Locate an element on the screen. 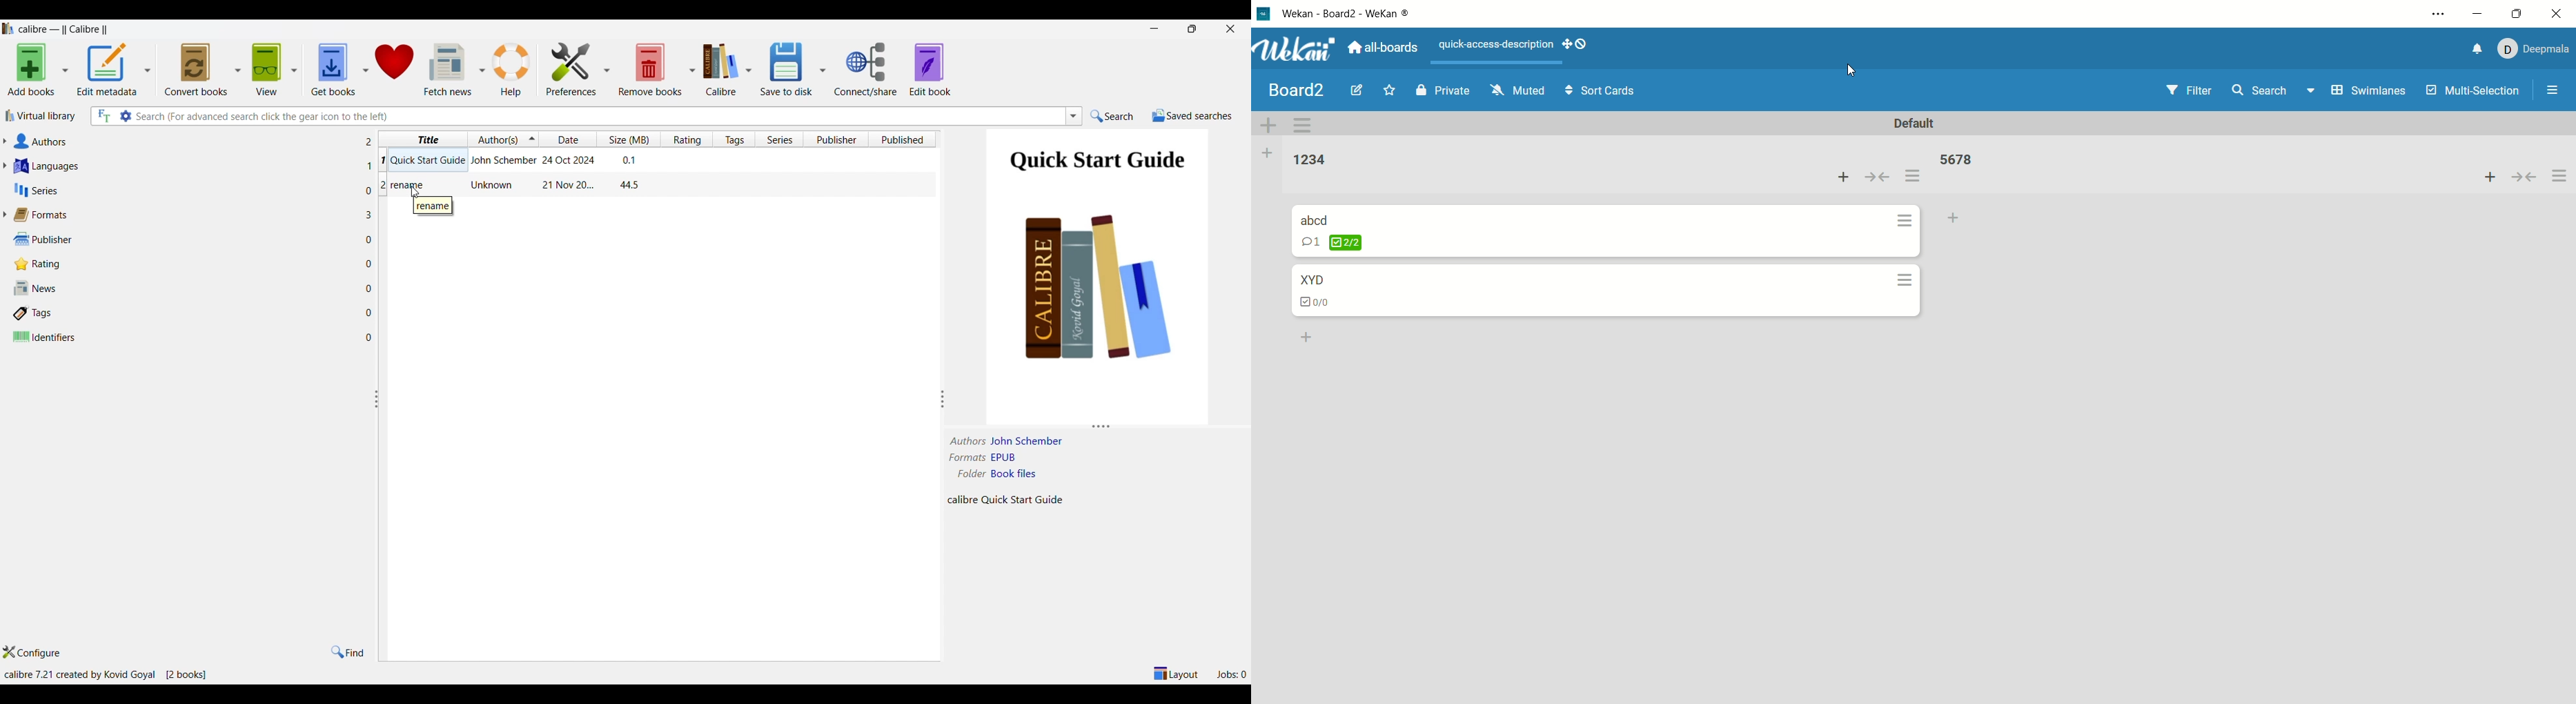  Convert books is located at coordinates (196, 69).